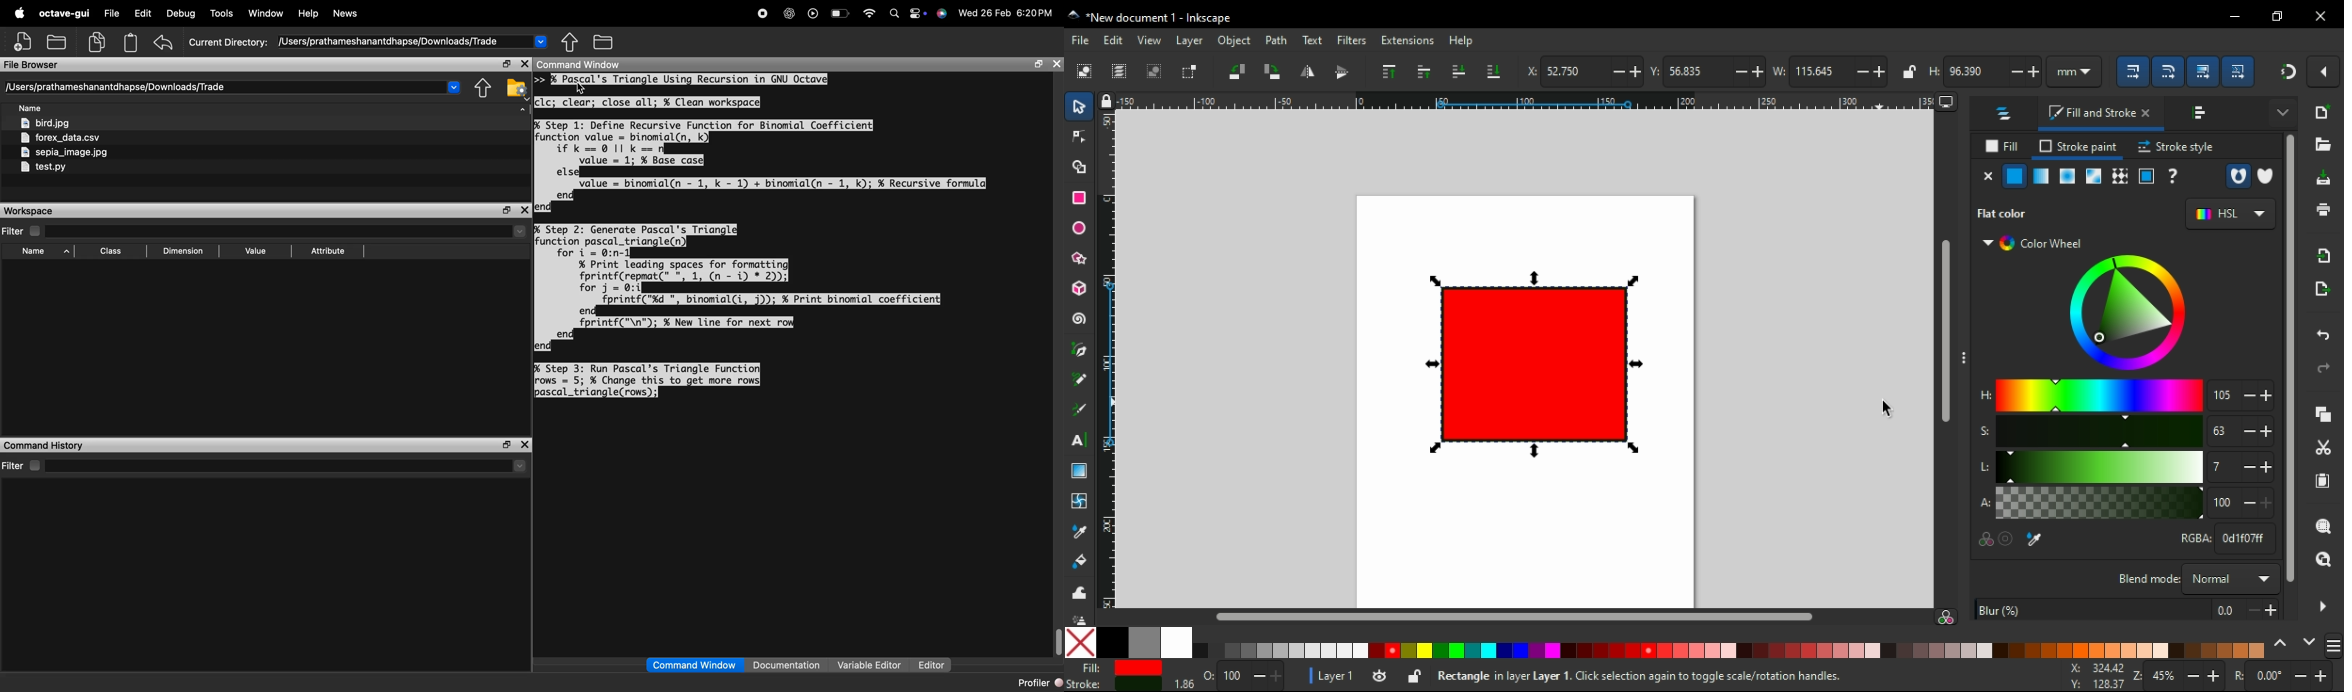  What do you see at coordinates (2223, 467) in the screenshot?
I see `41` at bounding box center [2223, 467].